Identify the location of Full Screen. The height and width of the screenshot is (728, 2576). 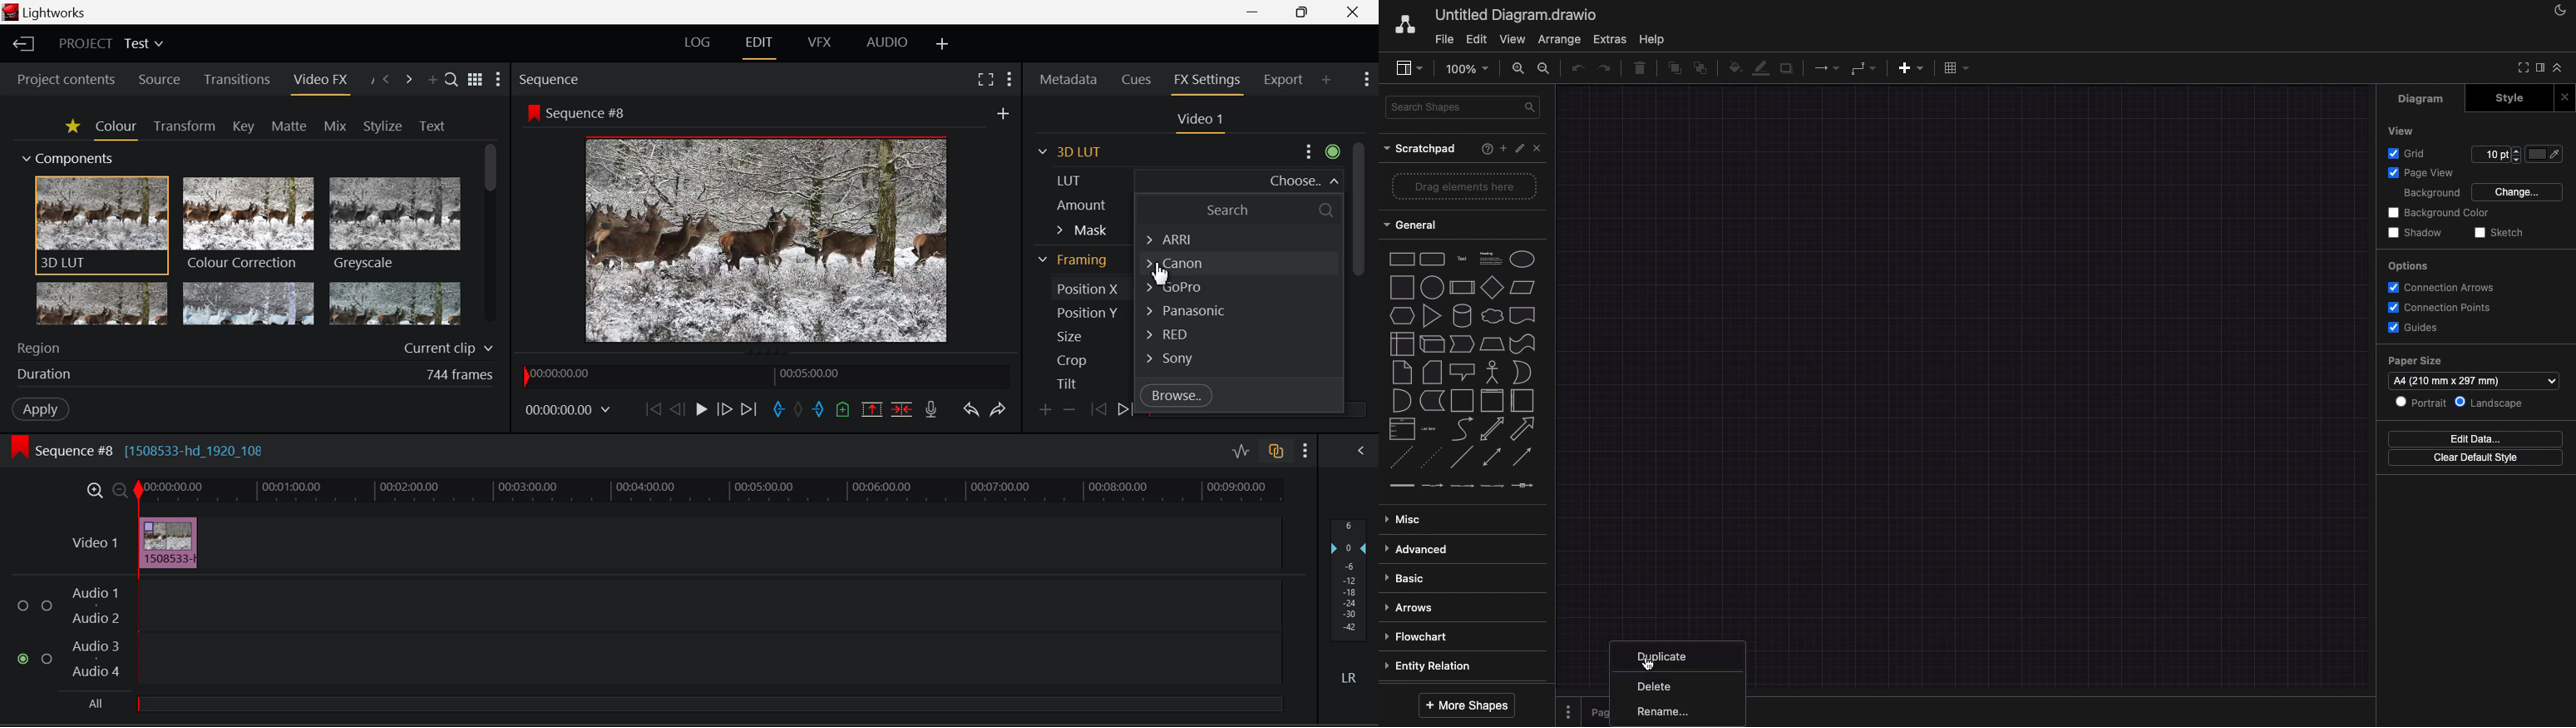
(985, 78).